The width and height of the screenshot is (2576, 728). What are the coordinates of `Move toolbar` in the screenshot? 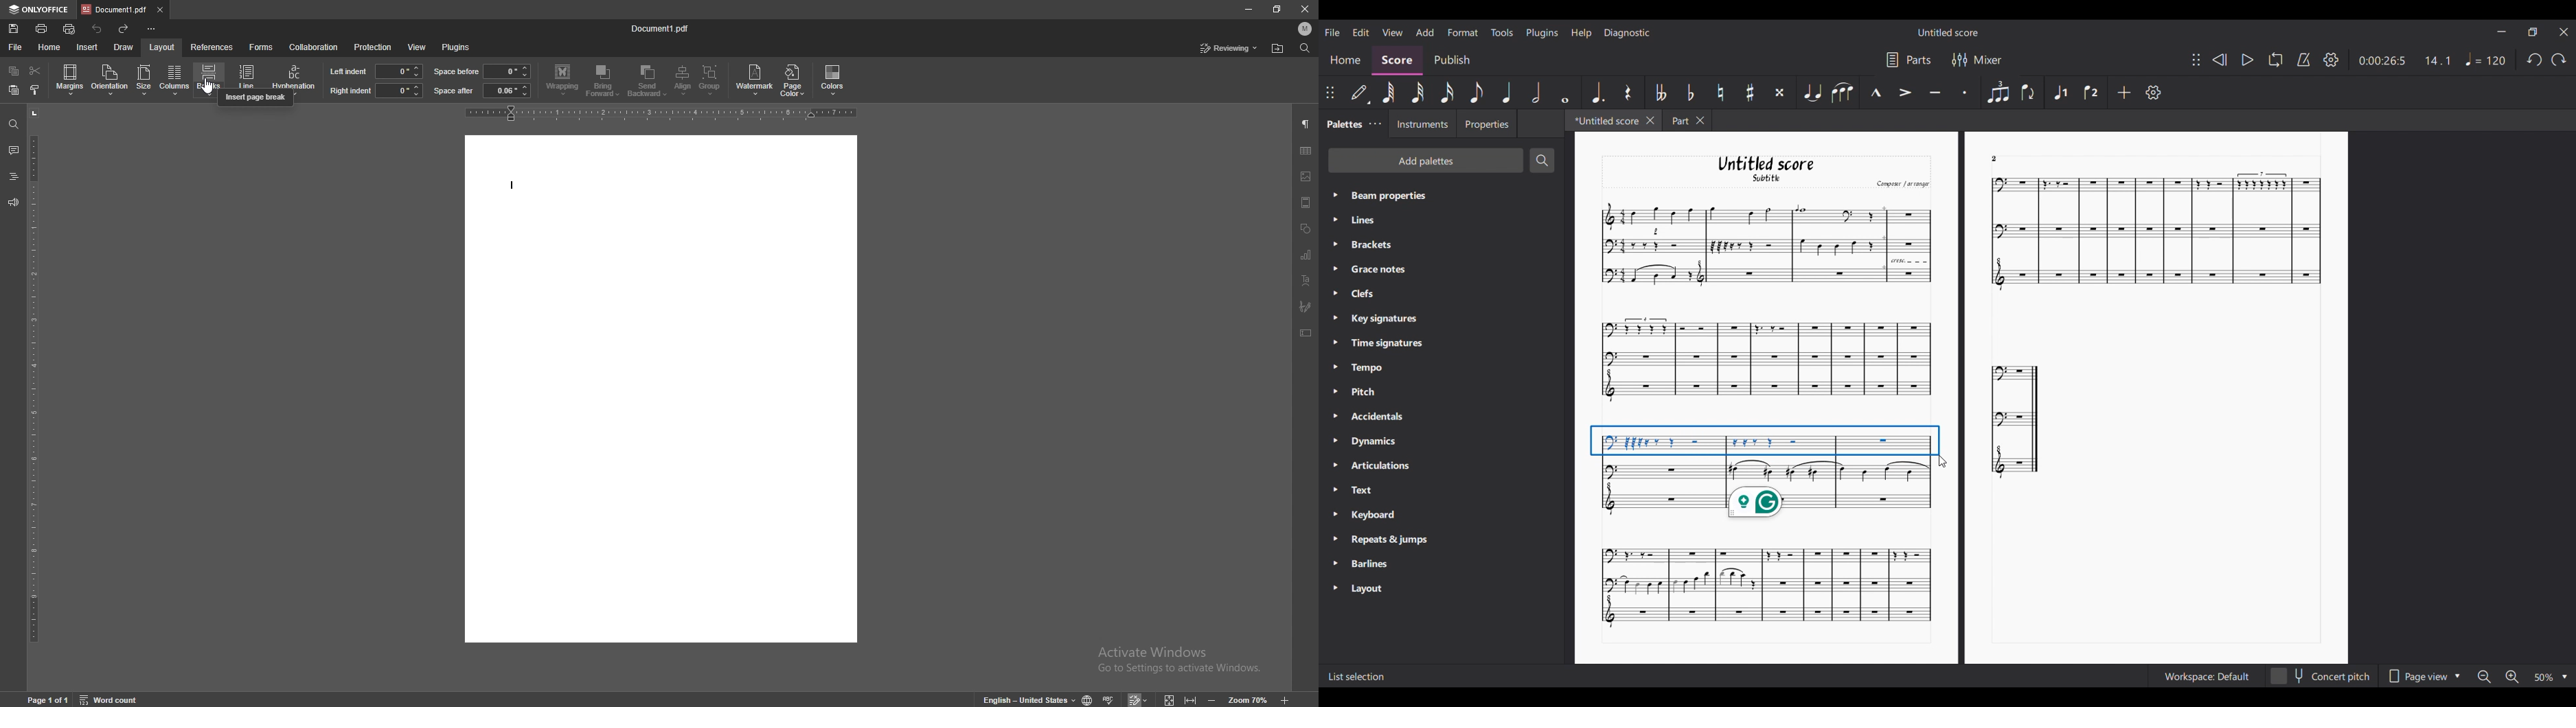 It's located at (2196, 60).